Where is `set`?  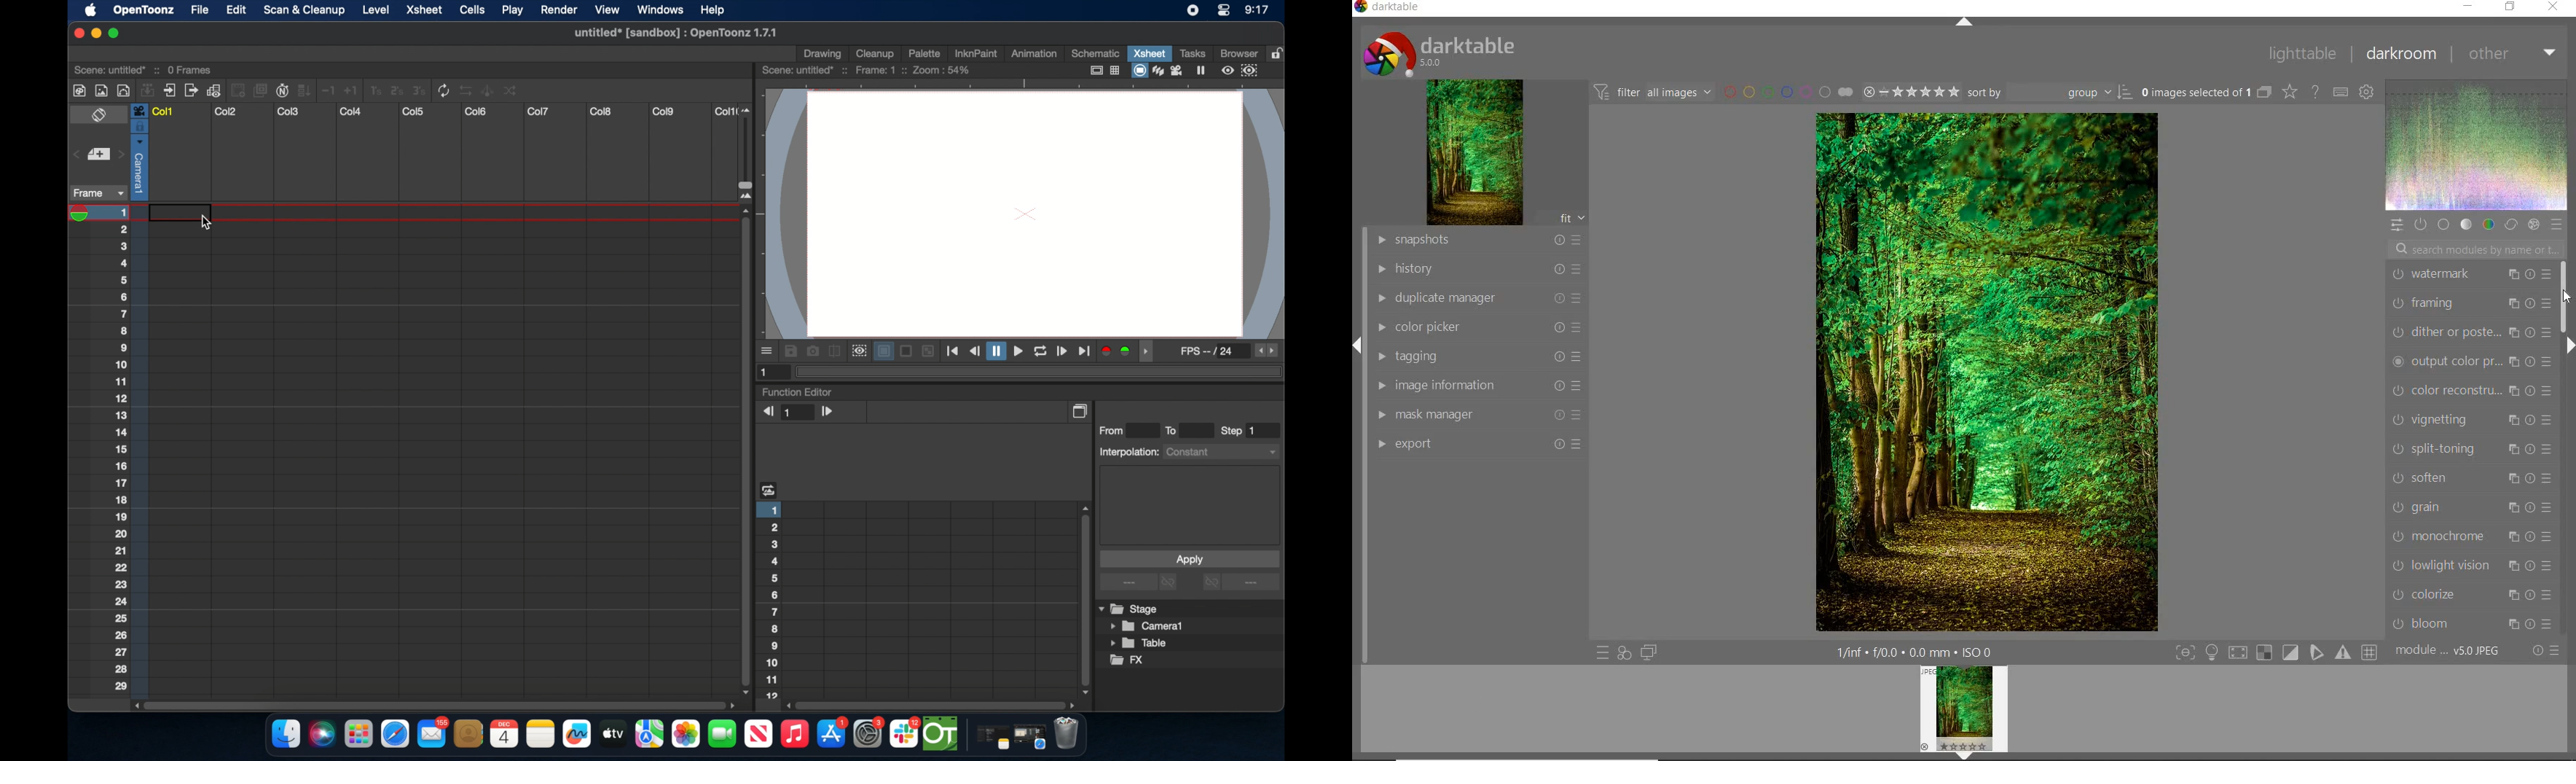
set is located at coordinates (97, 155).